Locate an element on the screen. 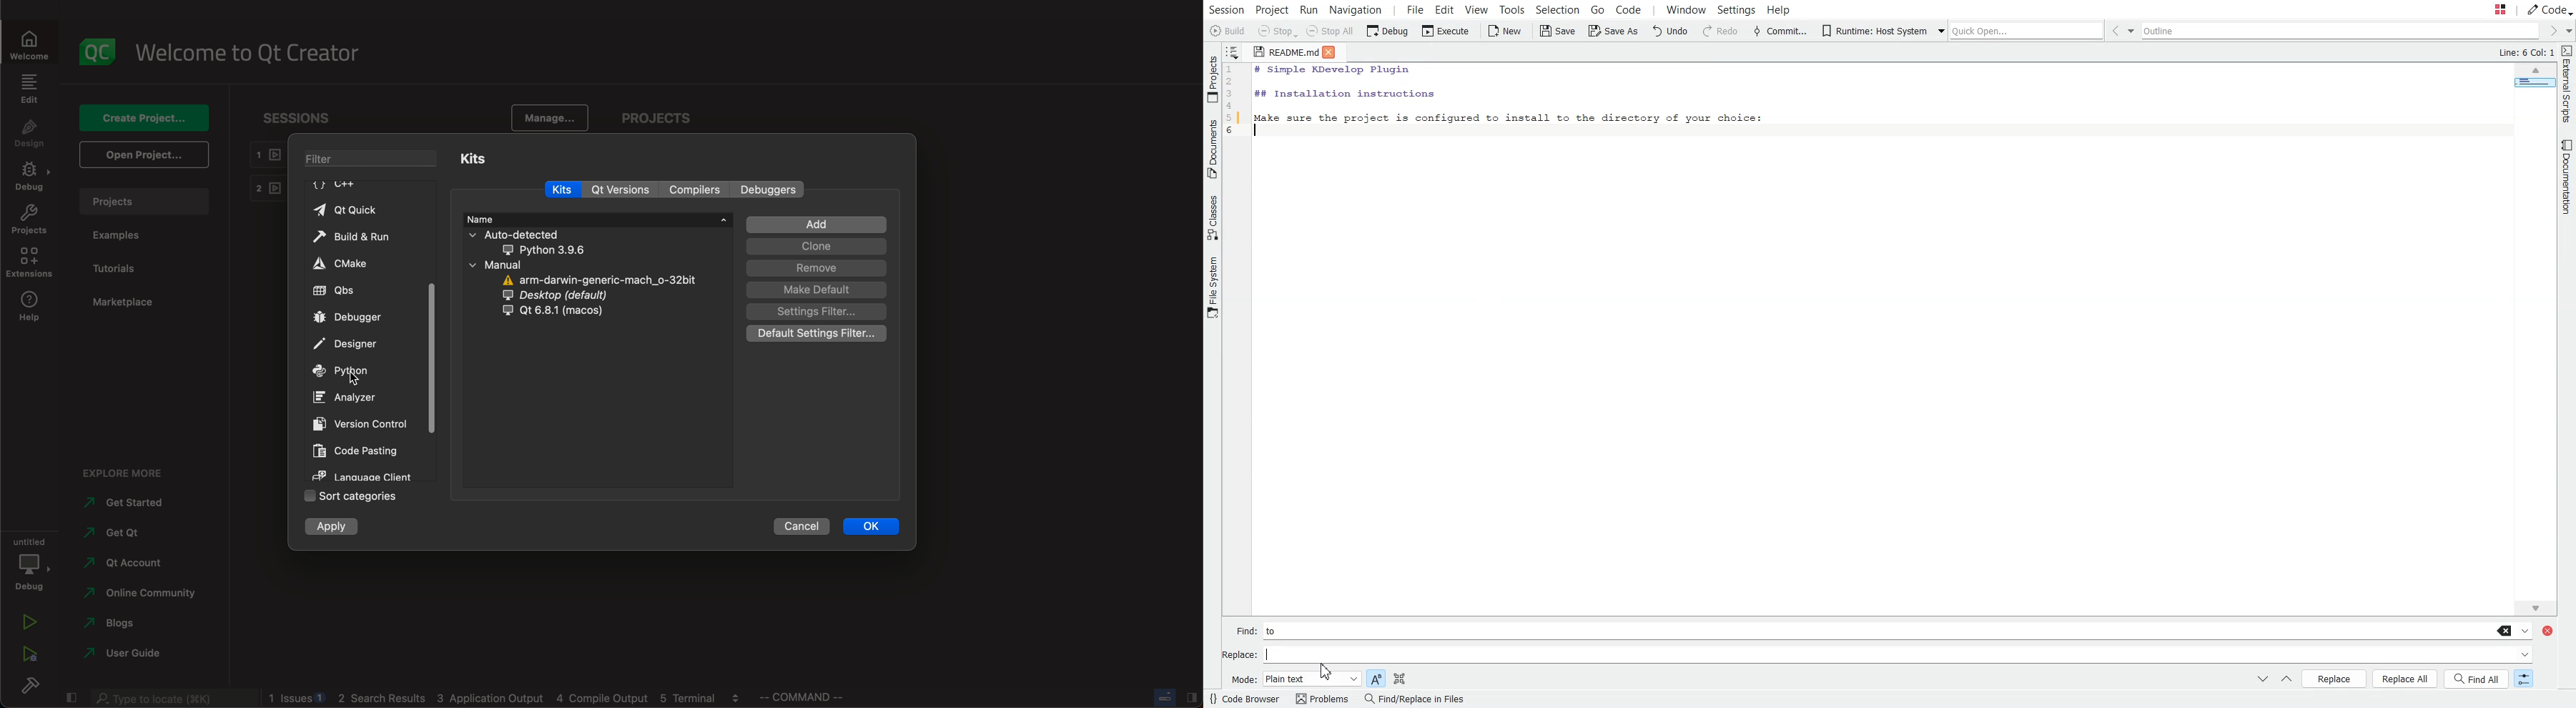  make default is located at coordinates (816, 291).